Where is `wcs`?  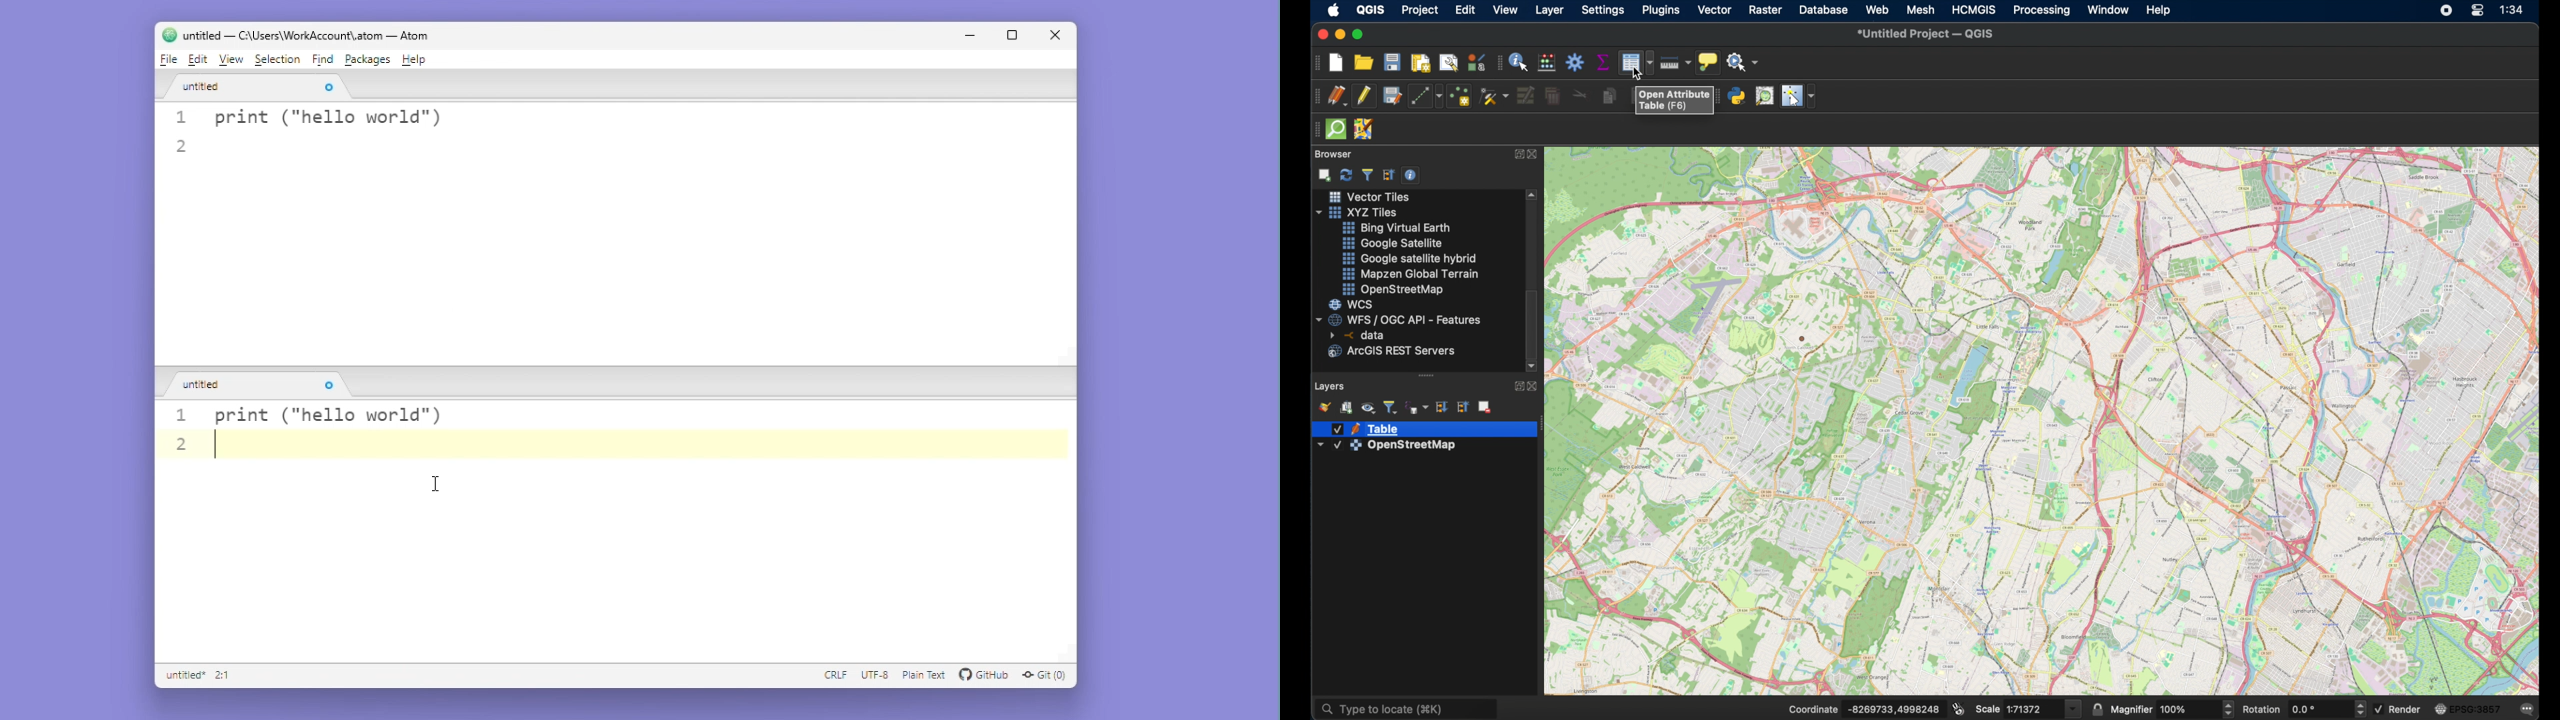
wcs is located at coordinates (1354, 304).